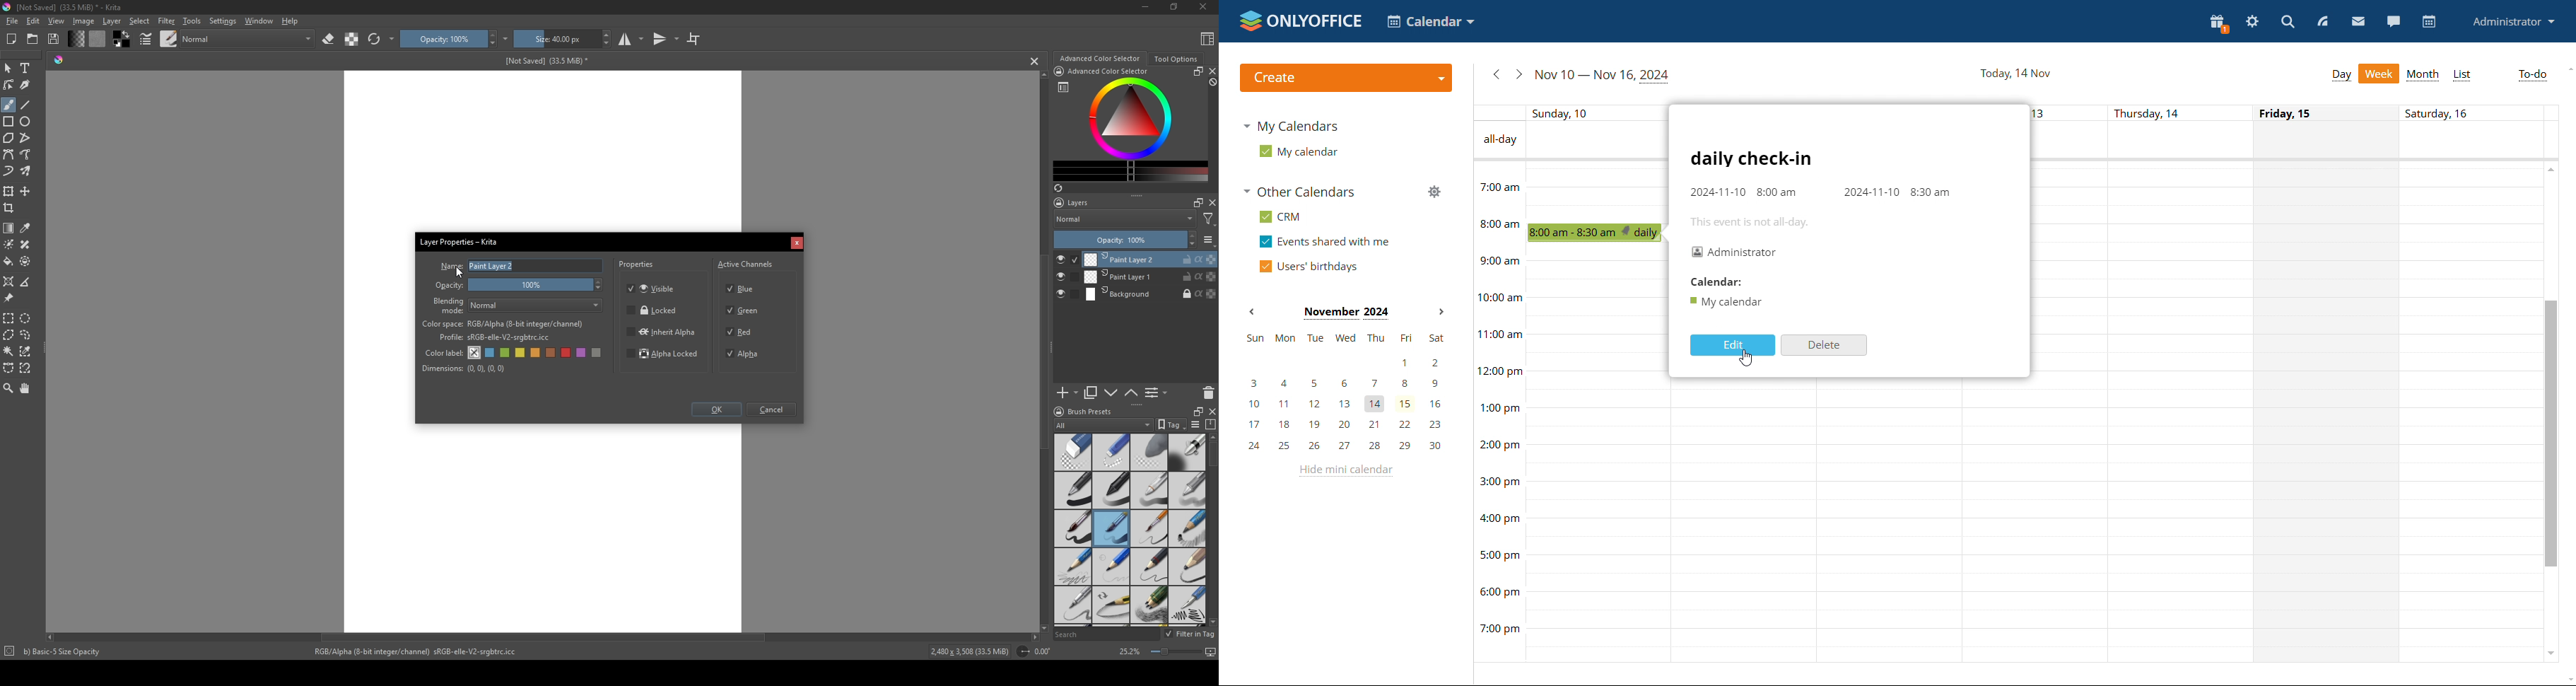 This screenshot has height=700, width=2576. What do you see at coordinates (1176, 59) in the screenshot?
I see `Tool Options` at bounding box center [1176, 59].